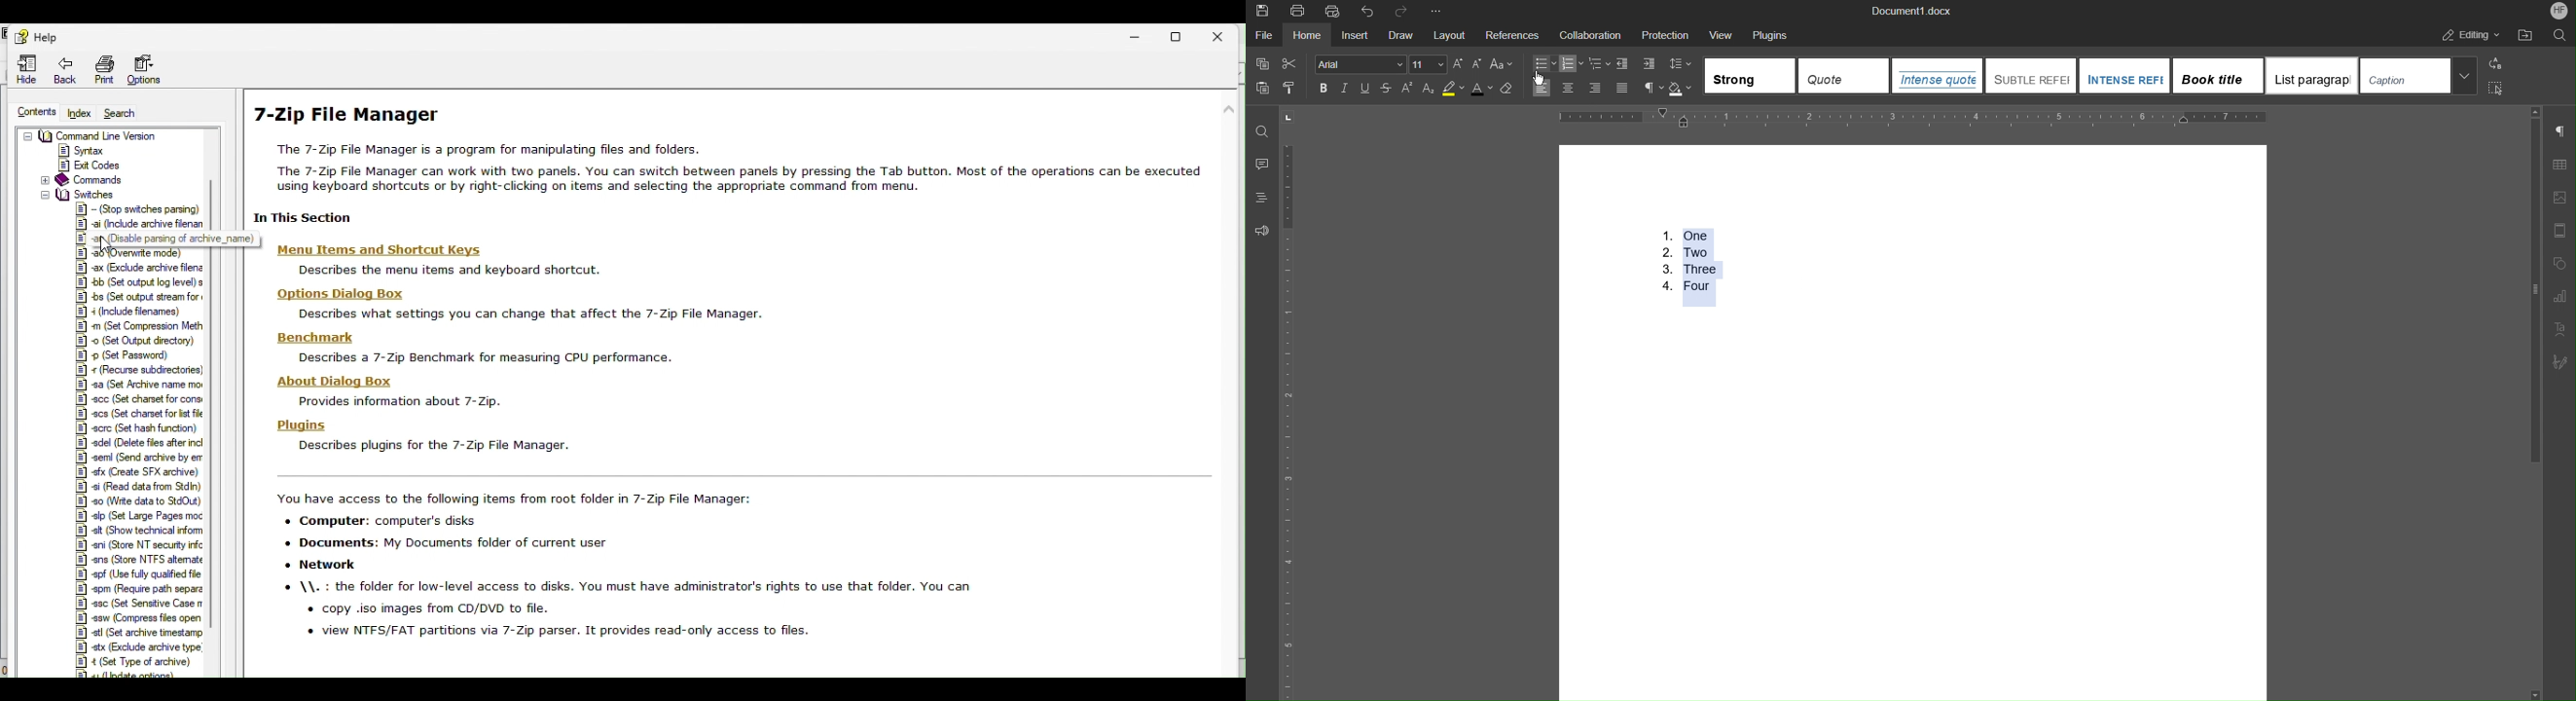 This screenshot has height=728, width=2576. I want to click on Print, so click(105, 71).